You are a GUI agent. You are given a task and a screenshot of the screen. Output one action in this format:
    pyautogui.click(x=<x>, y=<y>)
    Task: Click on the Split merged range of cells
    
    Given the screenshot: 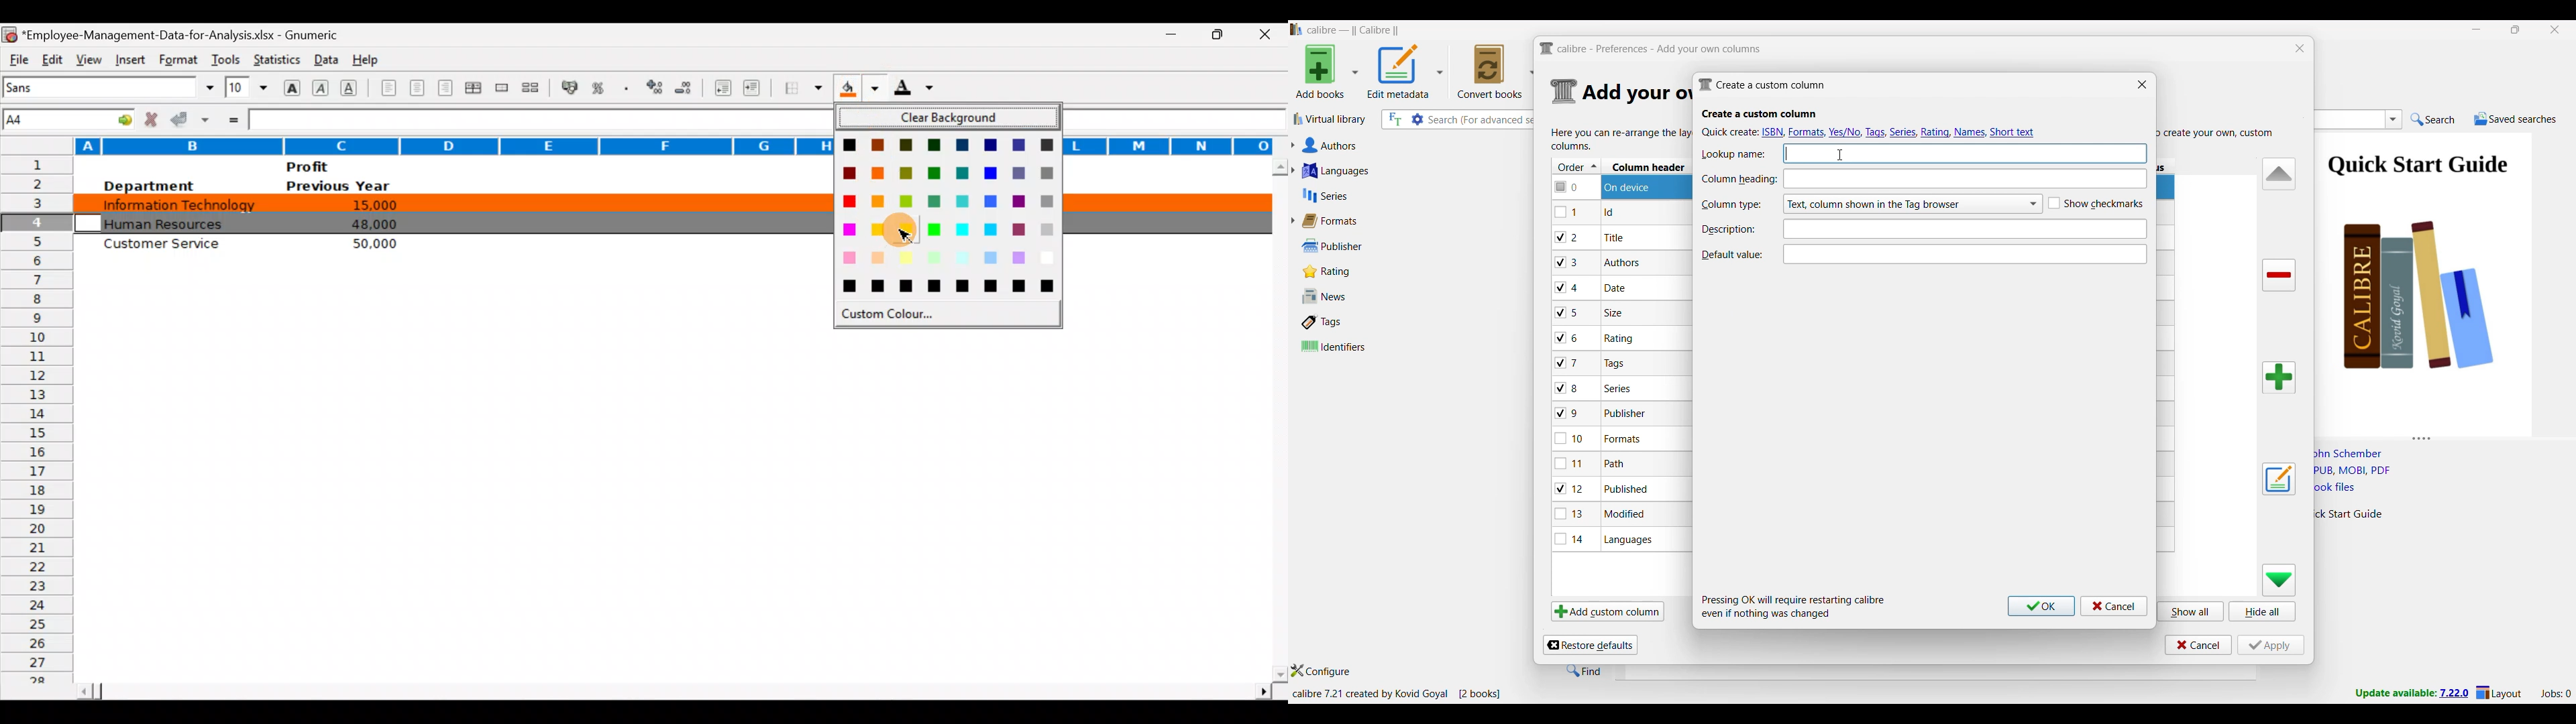 What is the action you would take?
    pyautogui.click(x=531, y=88)
    